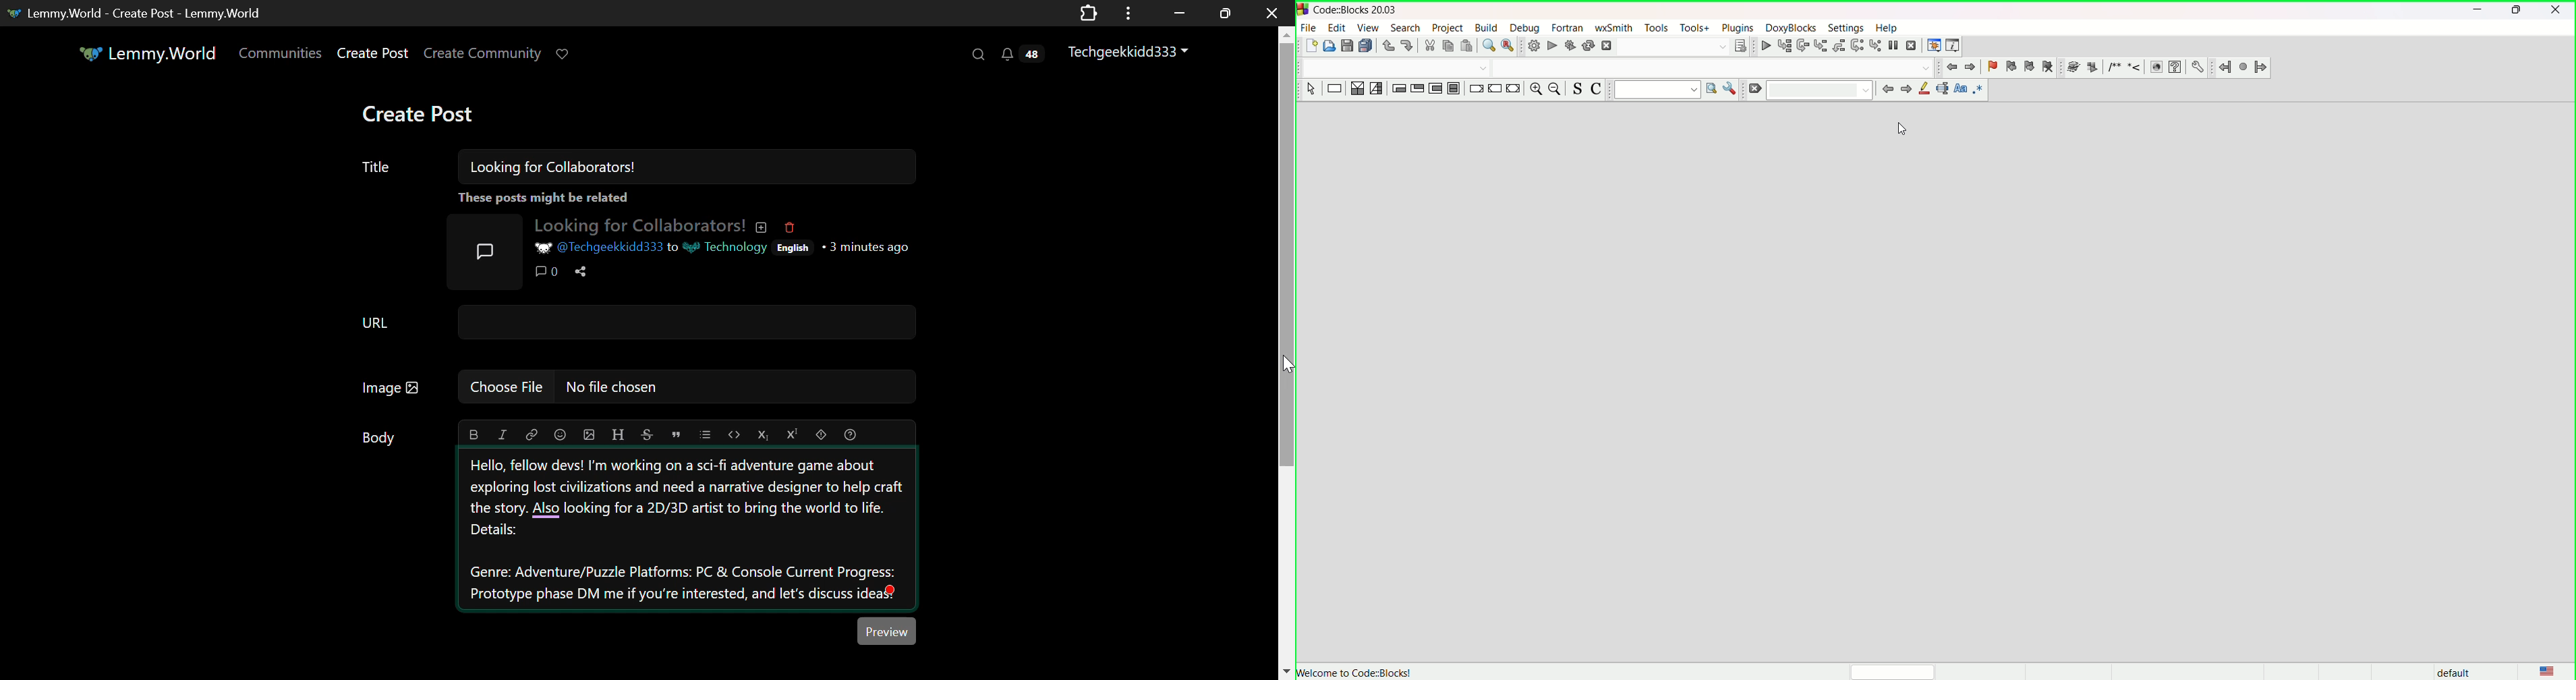 The width and height of the screenshot is (2576, 700). Describe the element at coordinates (1021, 56) in the screenshot. I see `Notifications ` at that location.